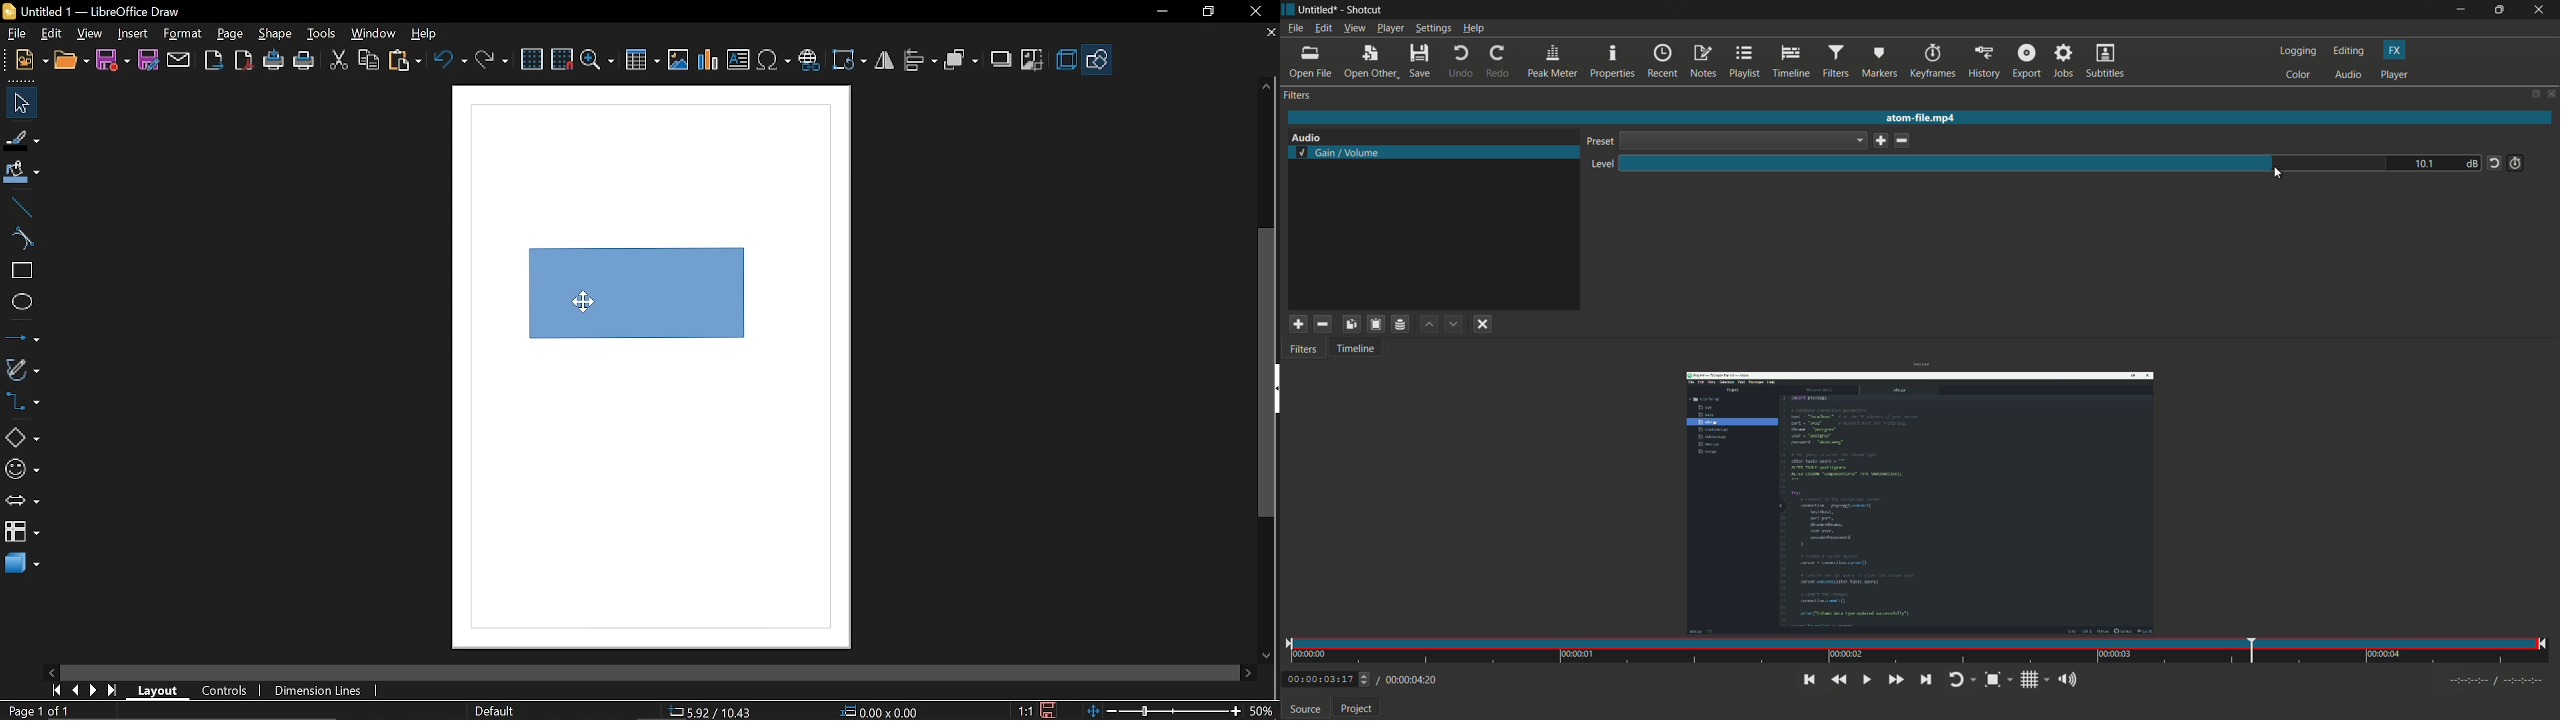 This screenshot has height=728, width=2576. I want to click on Edit, so click(53, 32).